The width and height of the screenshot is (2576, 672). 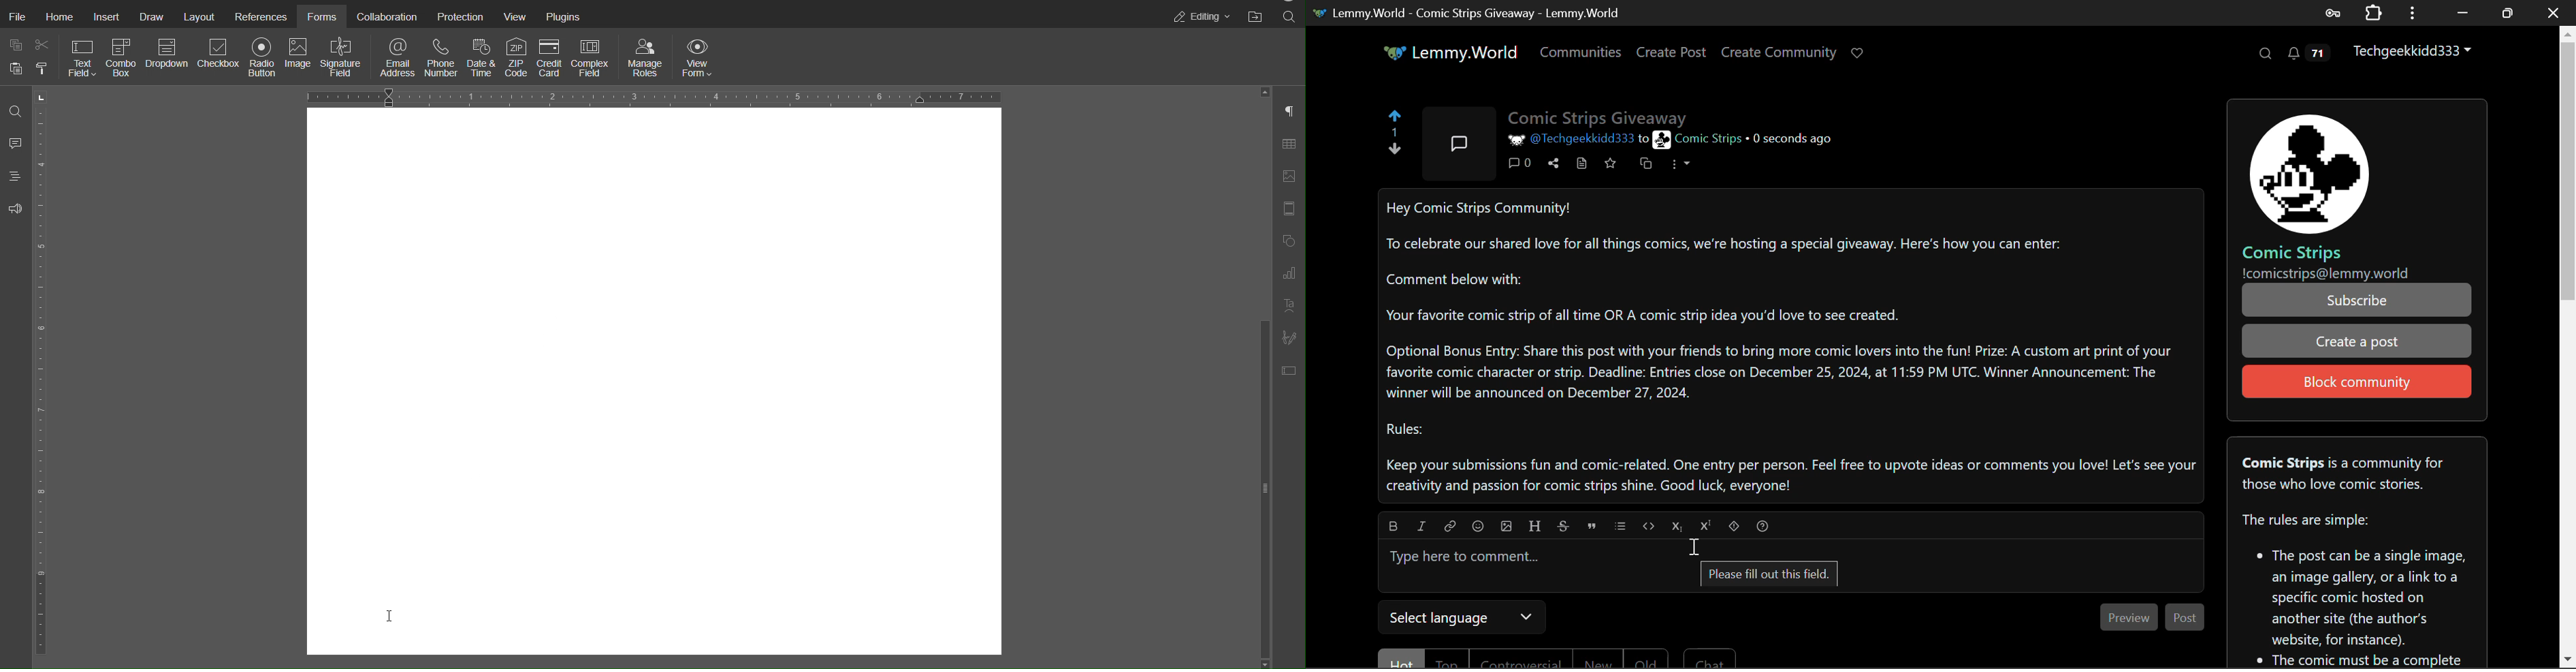 I want to click on Save, so click(x=1612, y=166).